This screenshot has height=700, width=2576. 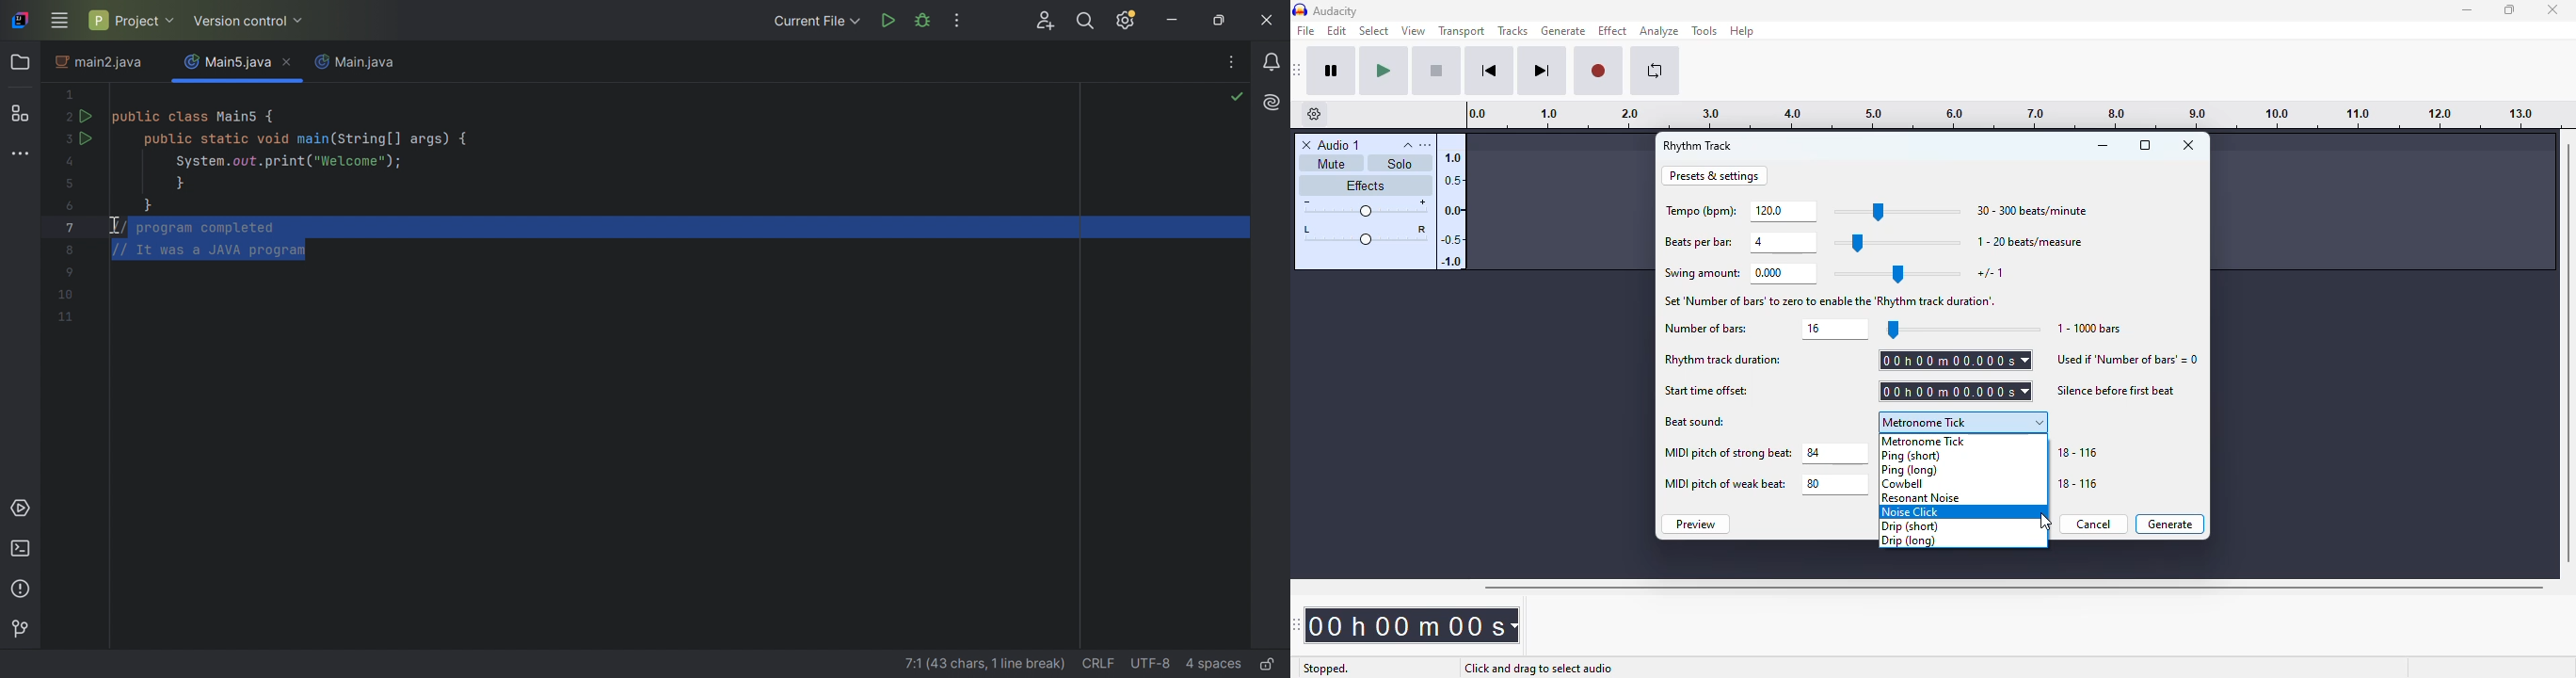 What do you see at coordinates (1539, 668) in the screenshot?
I see `click and drag to select audio` at bounding box center [1539, 668].